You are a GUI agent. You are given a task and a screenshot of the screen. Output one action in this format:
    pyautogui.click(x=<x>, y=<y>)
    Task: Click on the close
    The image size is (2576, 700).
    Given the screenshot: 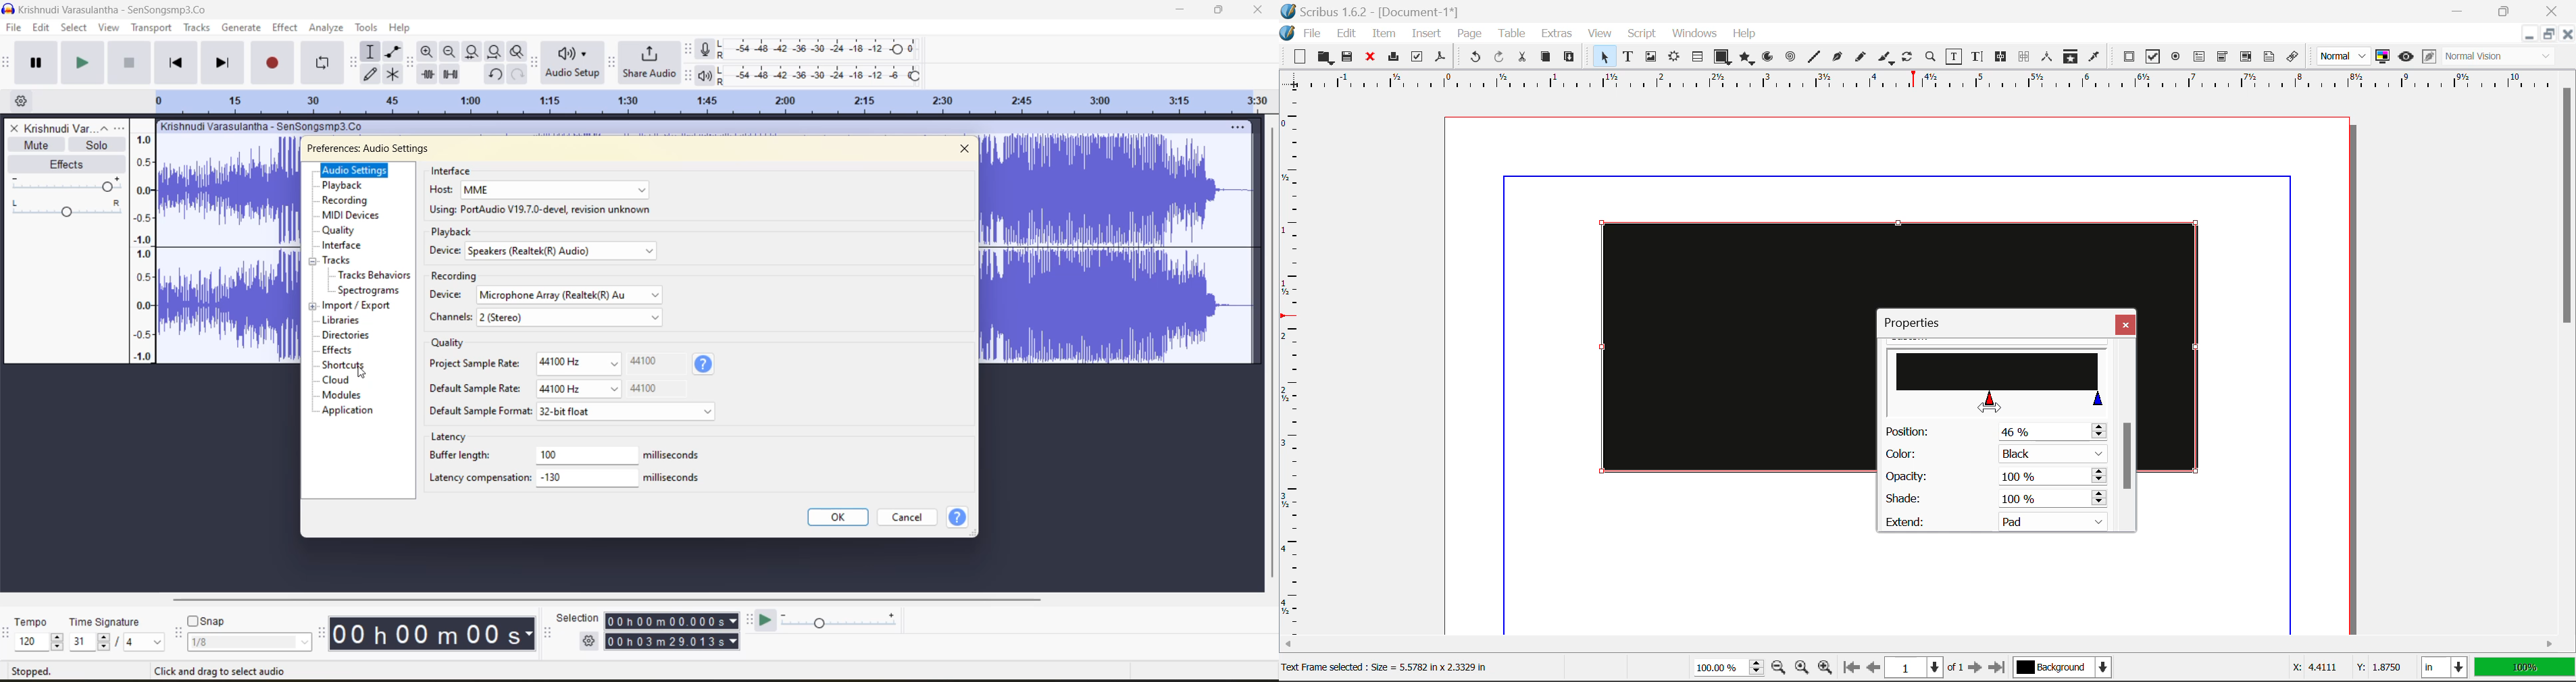 What is the action you would take?
    pyautogui.click(x=966, y=149)
    